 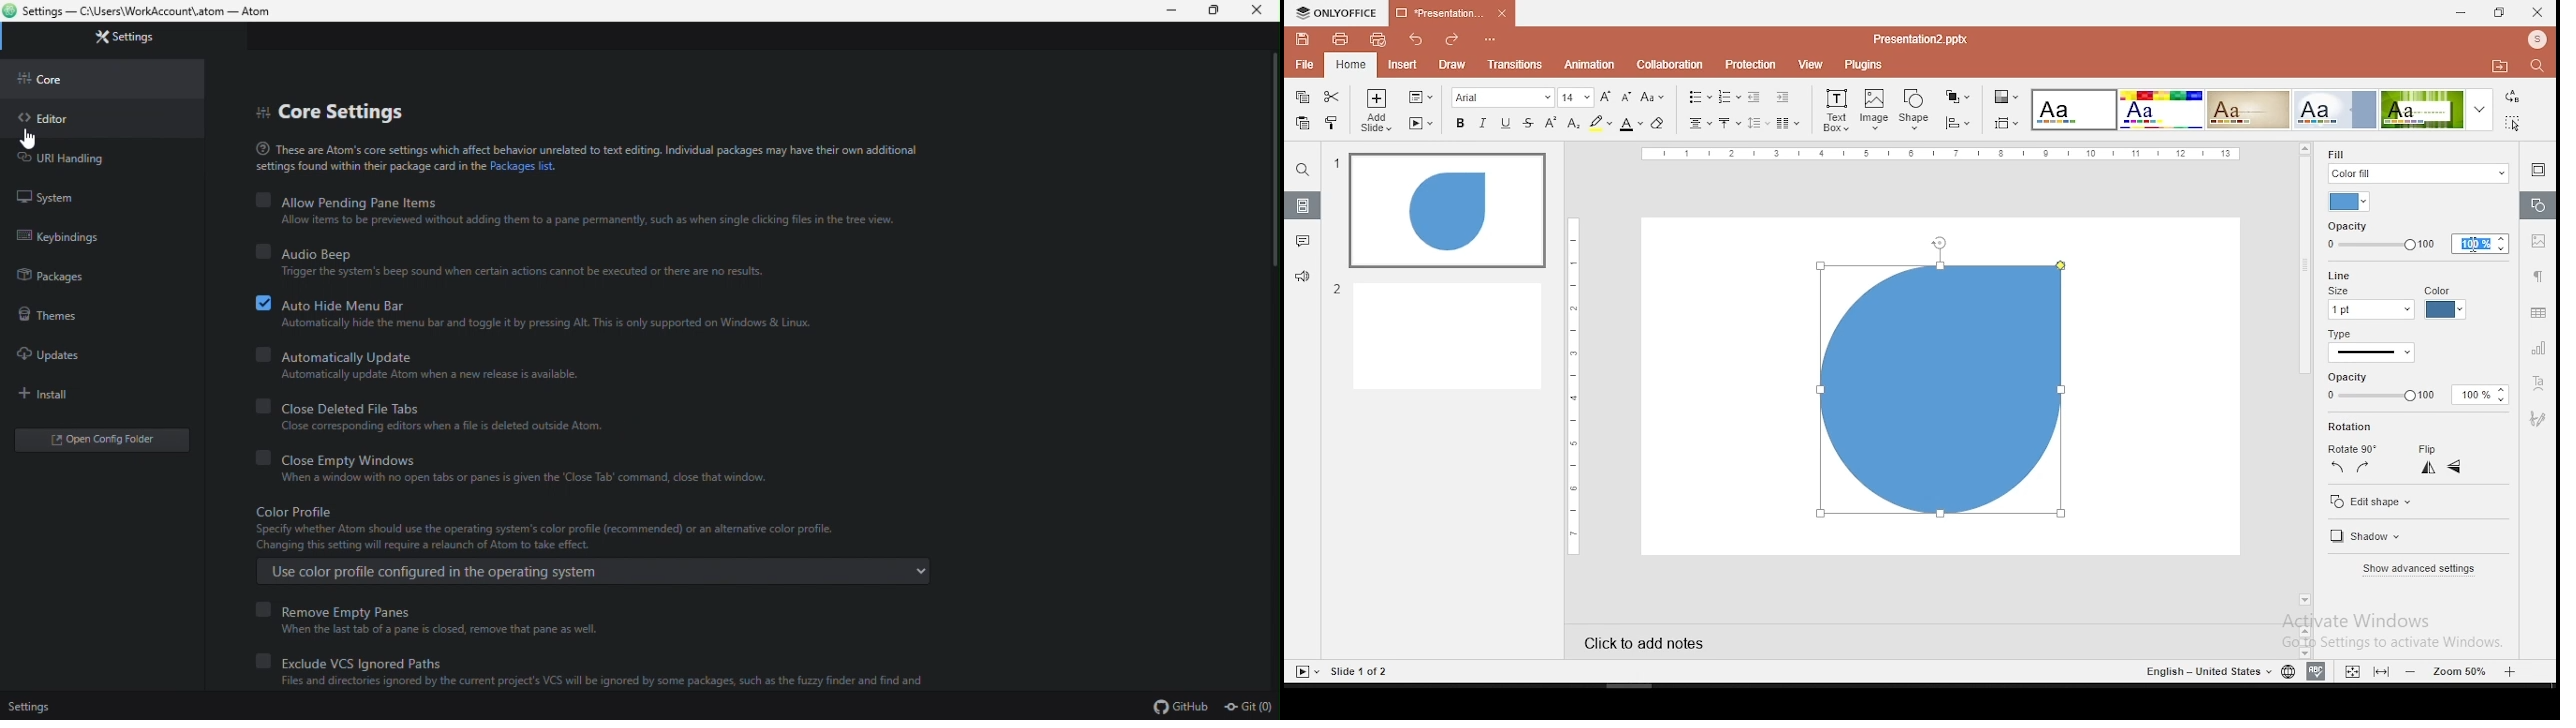 I want to click on open file location, so click(x=2496, y=66).